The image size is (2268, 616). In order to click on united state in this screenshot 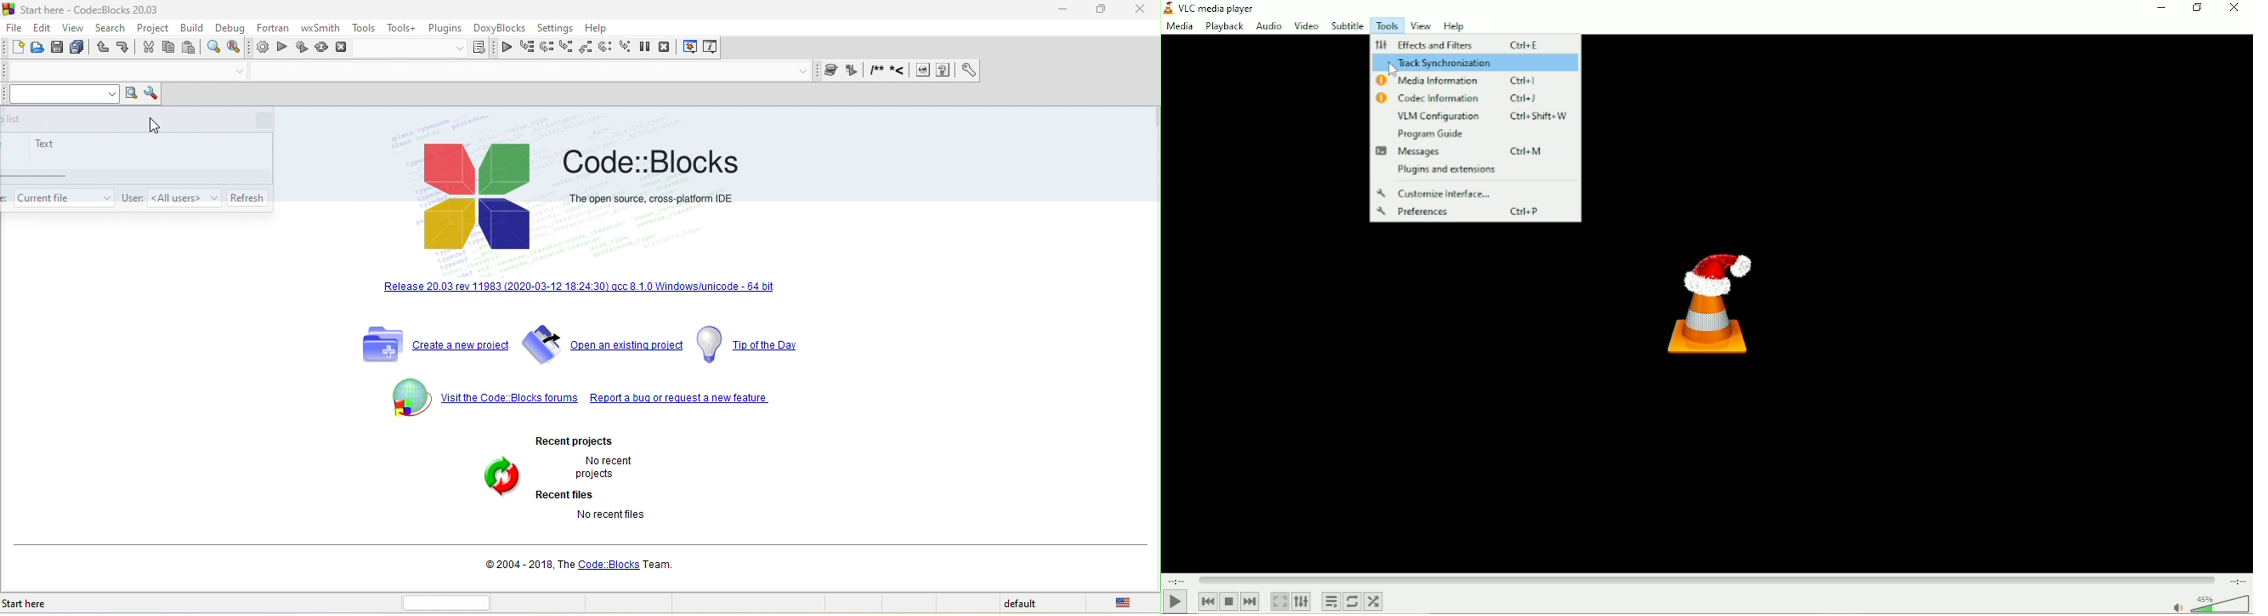, I will do `click(1128, 602)`.